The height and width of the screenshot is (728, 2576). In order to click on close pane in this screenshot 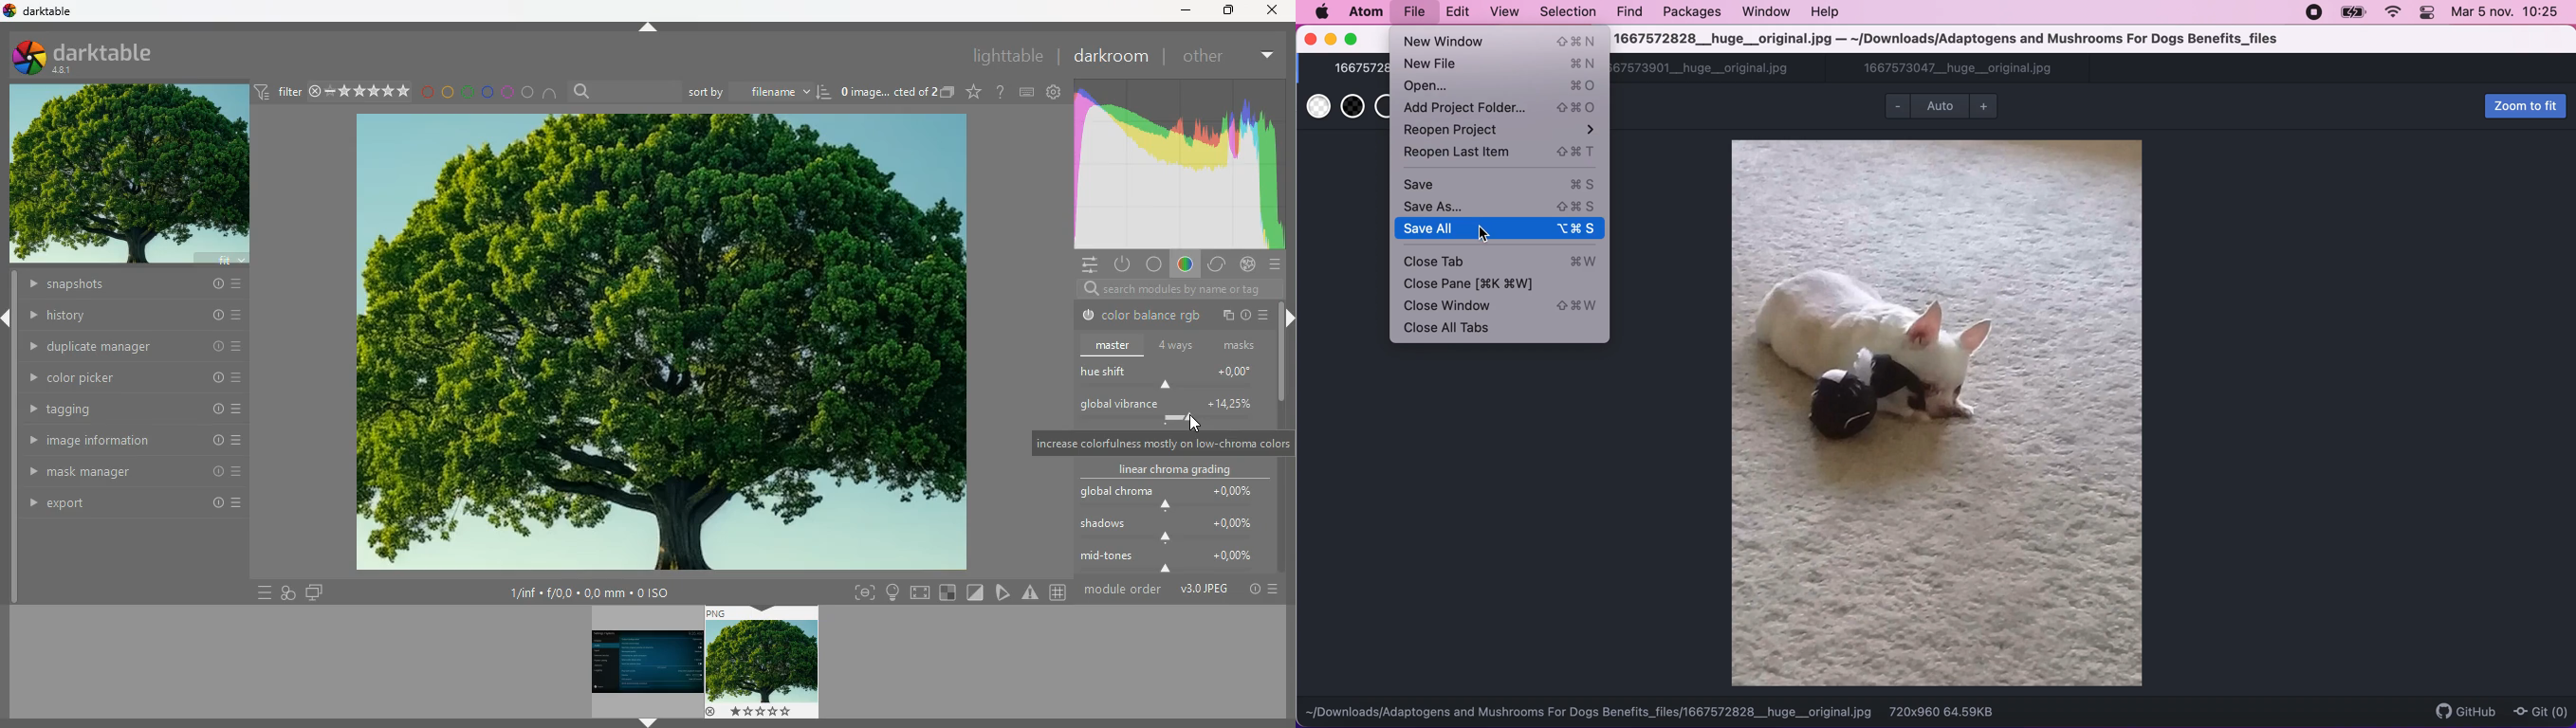, I will do `click(1492, 284)`.